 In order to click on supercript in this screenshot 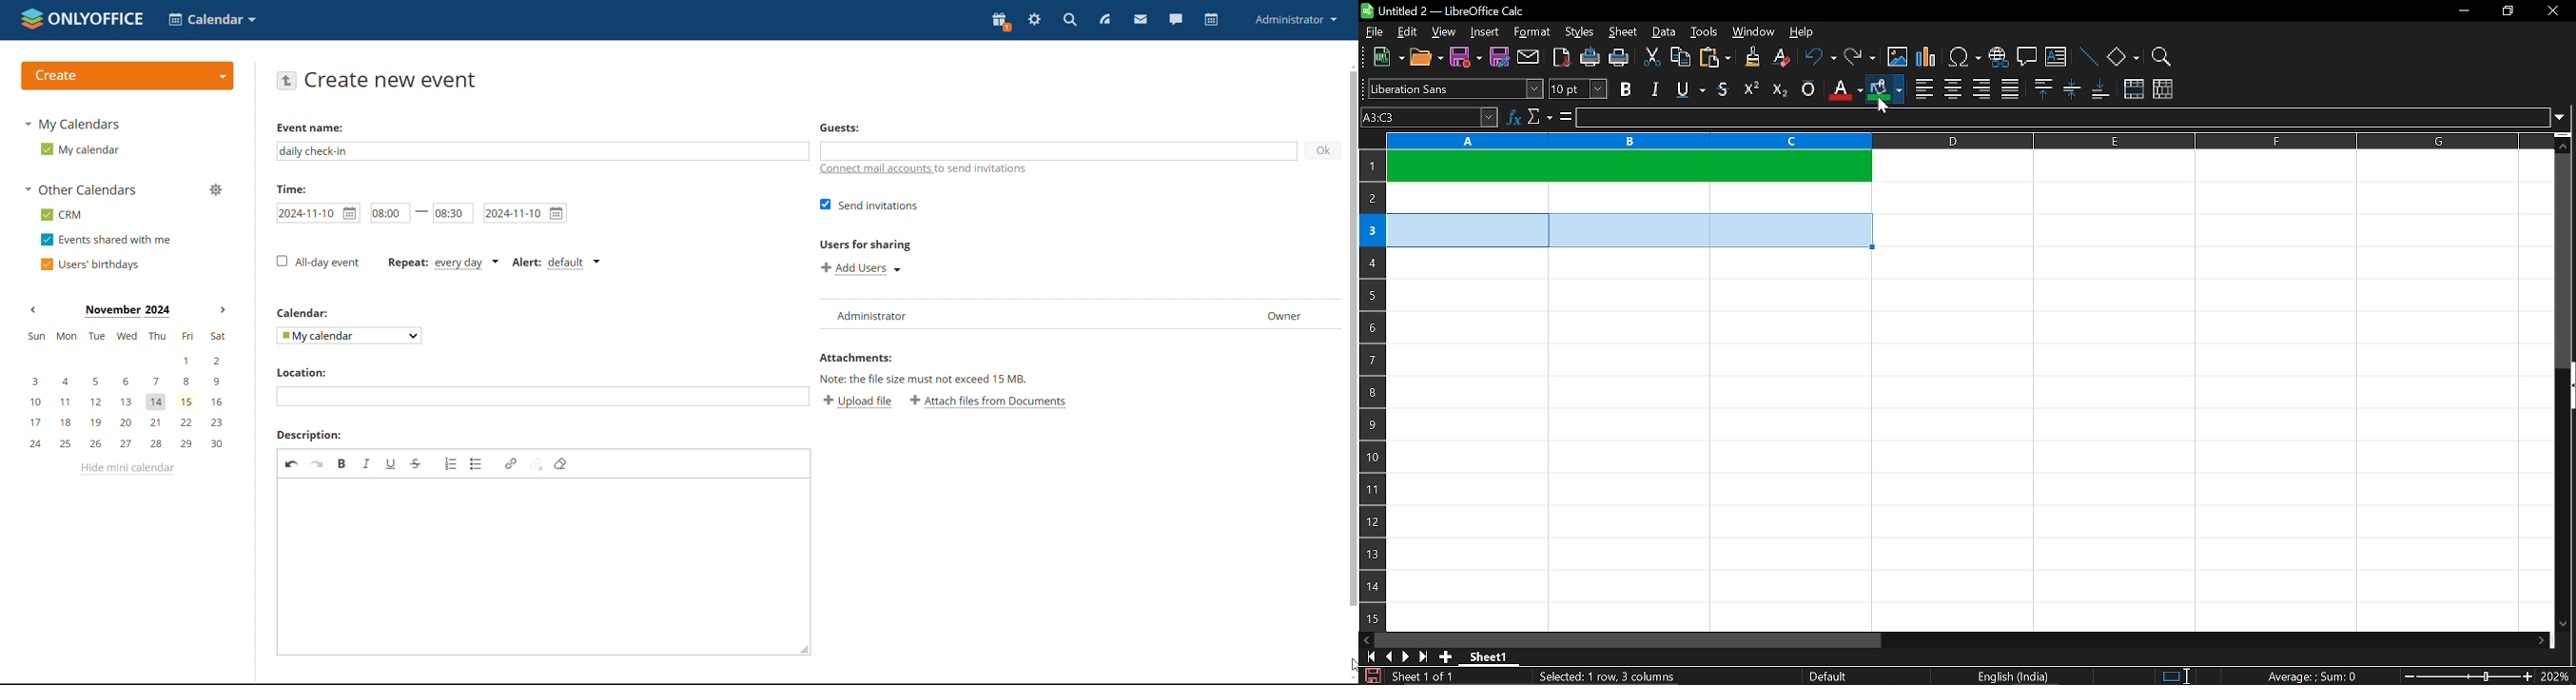, I will do `click(1751, 88)`.